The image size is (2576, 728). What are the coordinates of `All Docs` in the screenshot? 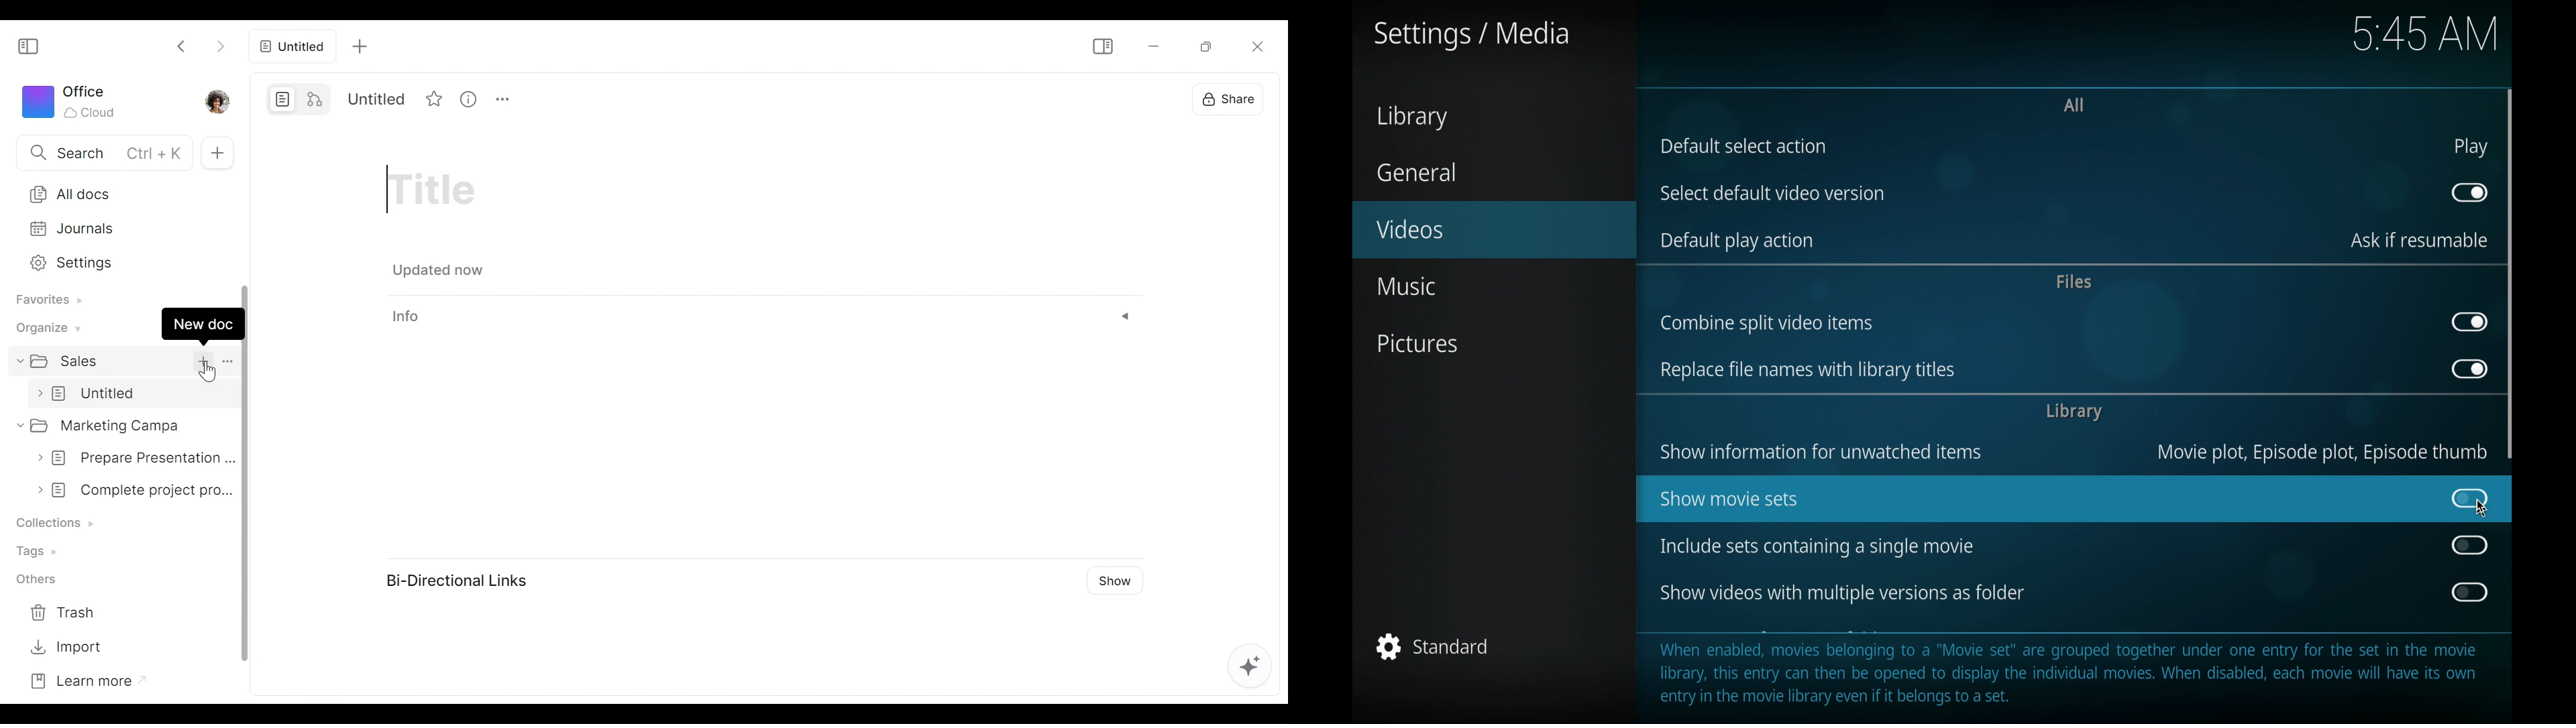 It's located at (119, 194).